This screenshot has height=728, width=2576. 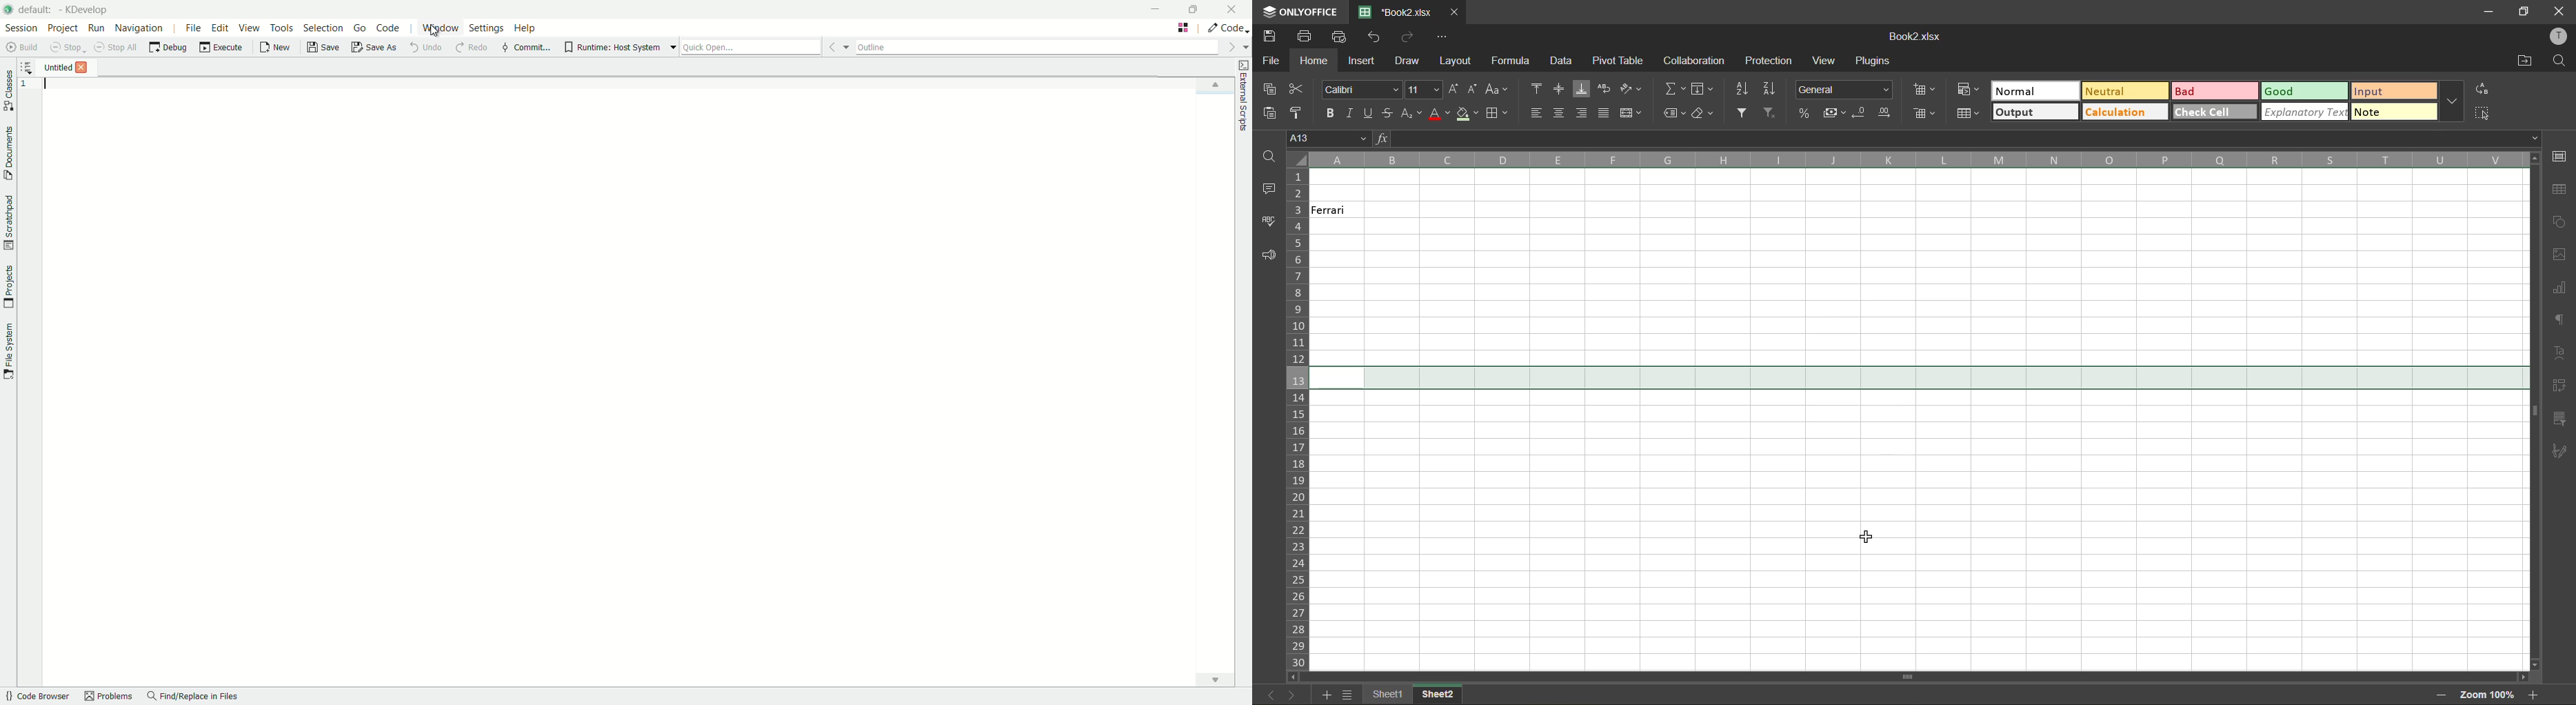 What do you see at coordinates (2489, 695) in the screenshot?
I see `zoom factor` at bounding box center [2489, 695].